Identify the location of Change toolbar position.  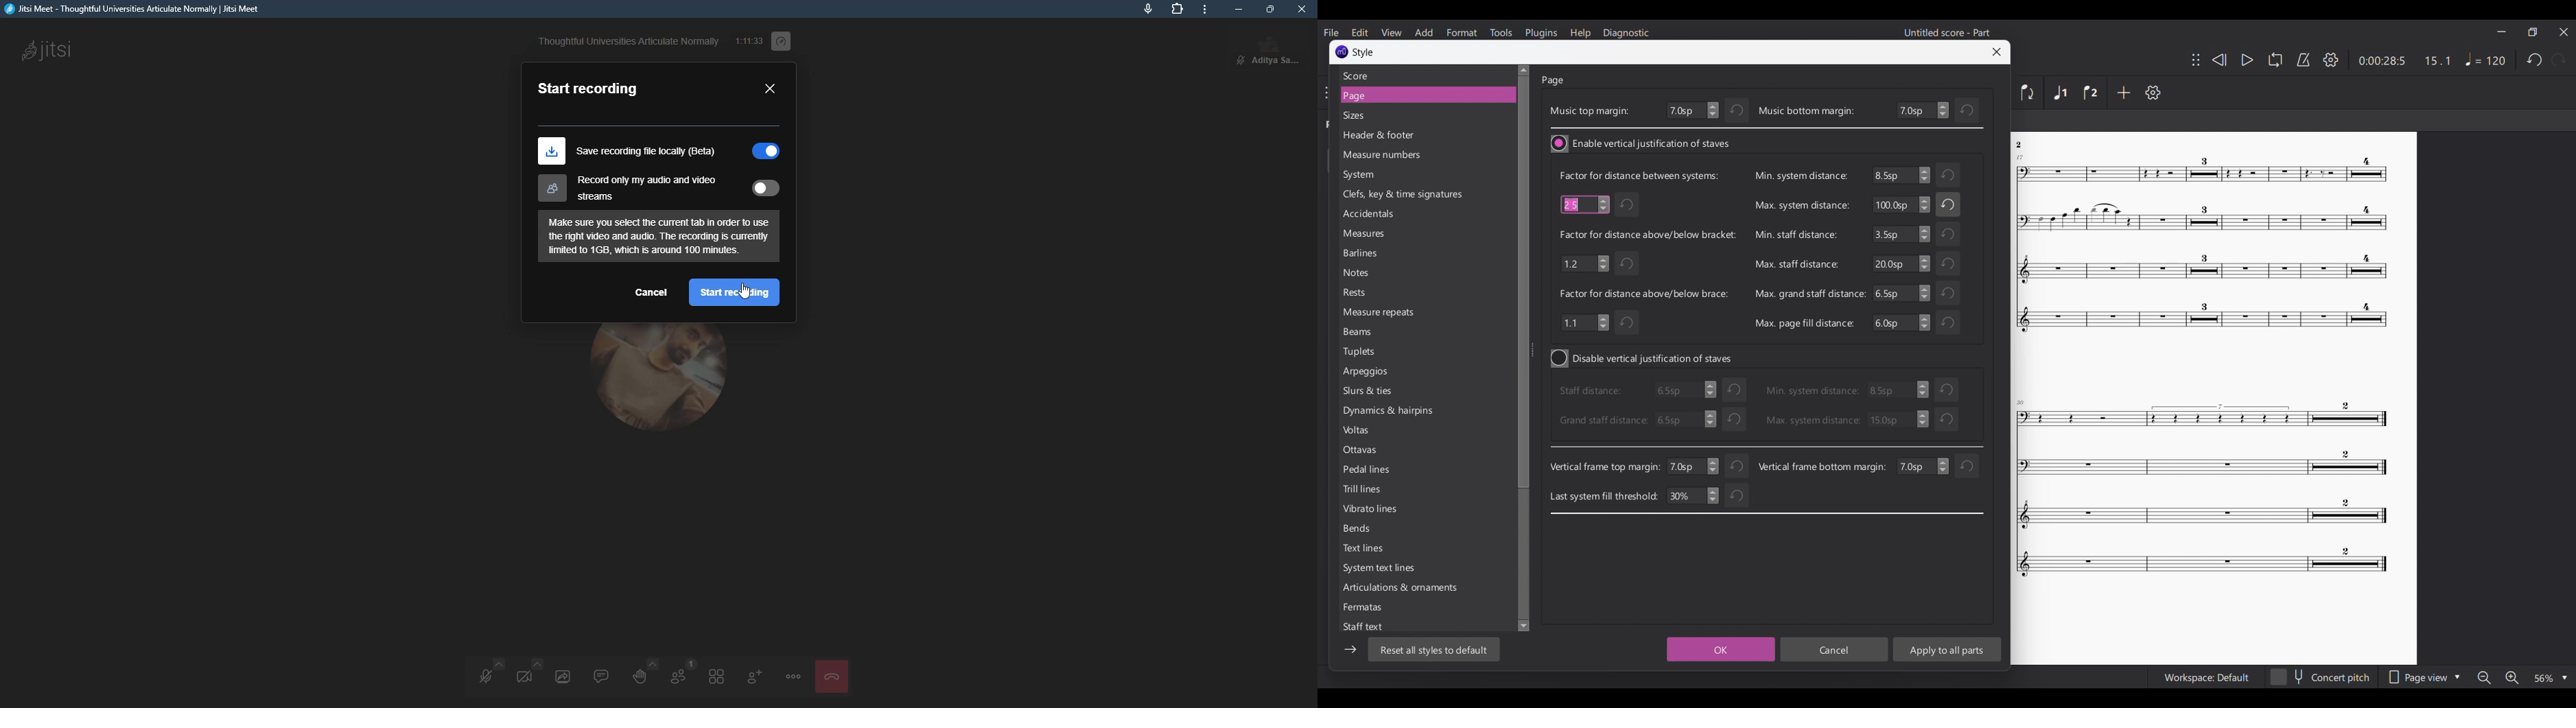
(2196, 60).